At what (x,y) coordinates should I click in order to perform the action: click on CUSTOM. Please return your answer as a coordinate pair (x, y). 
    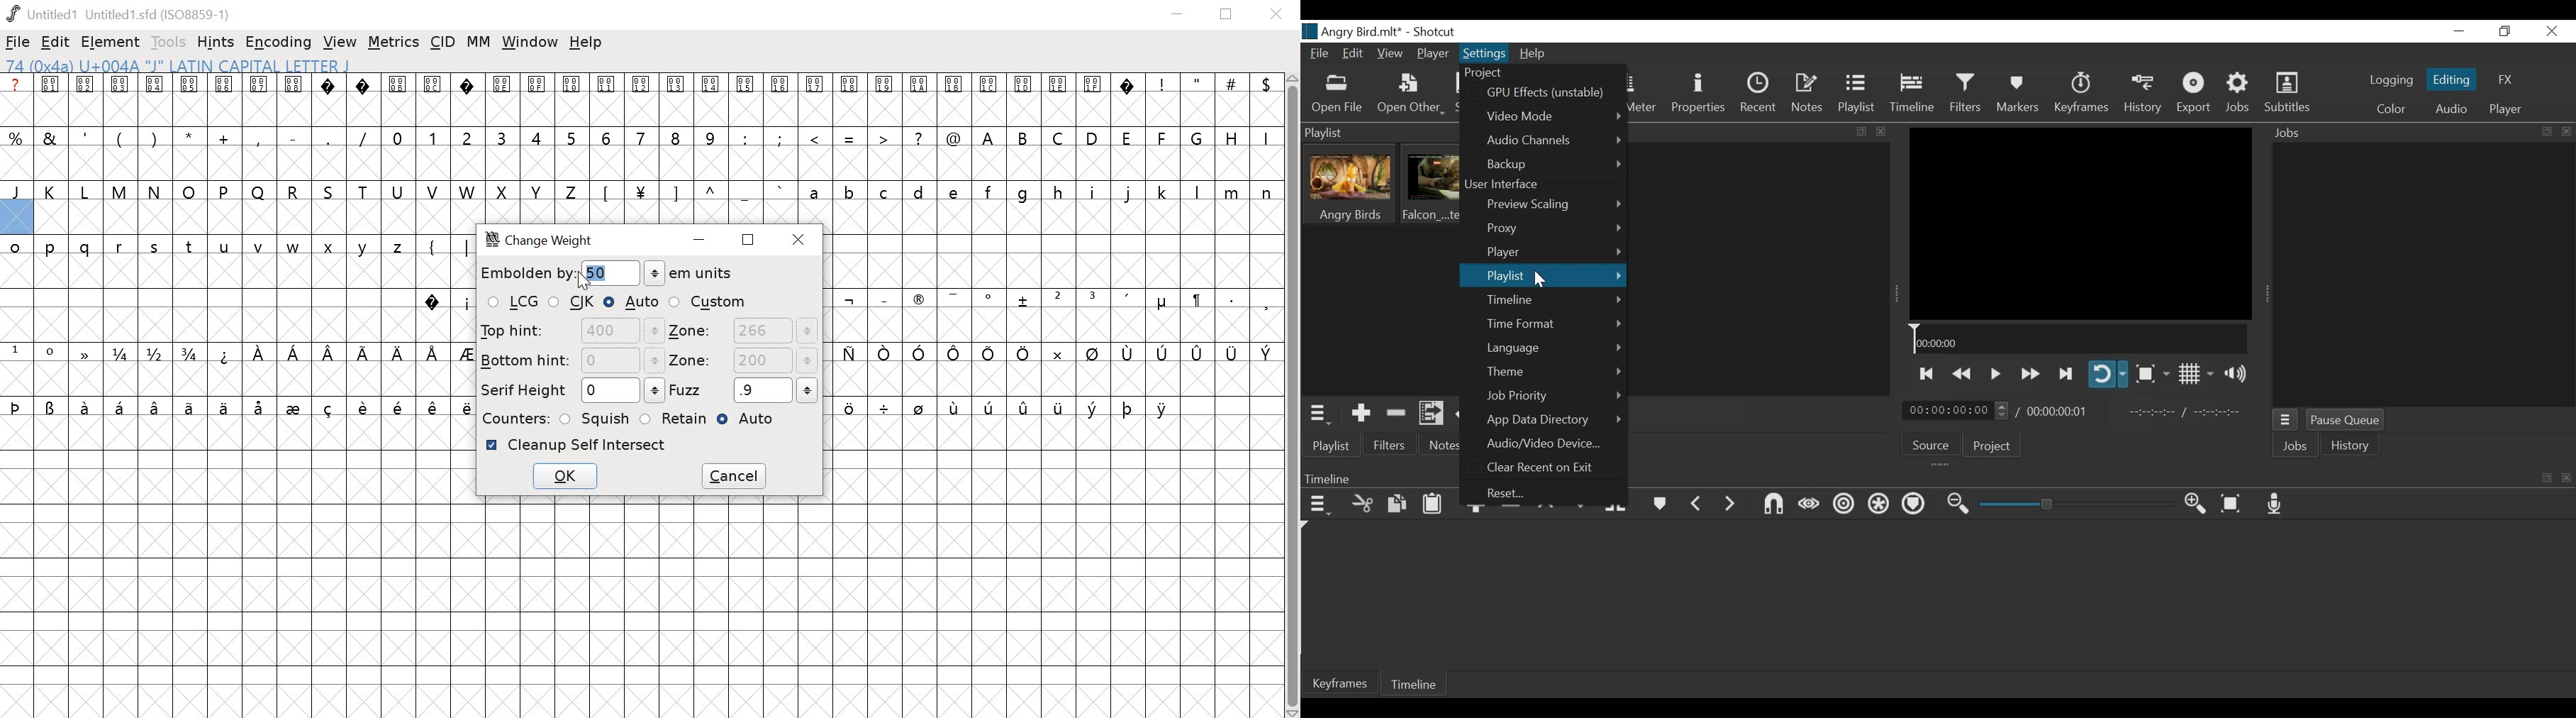
    Looking at the image, I should click on (708, 302).